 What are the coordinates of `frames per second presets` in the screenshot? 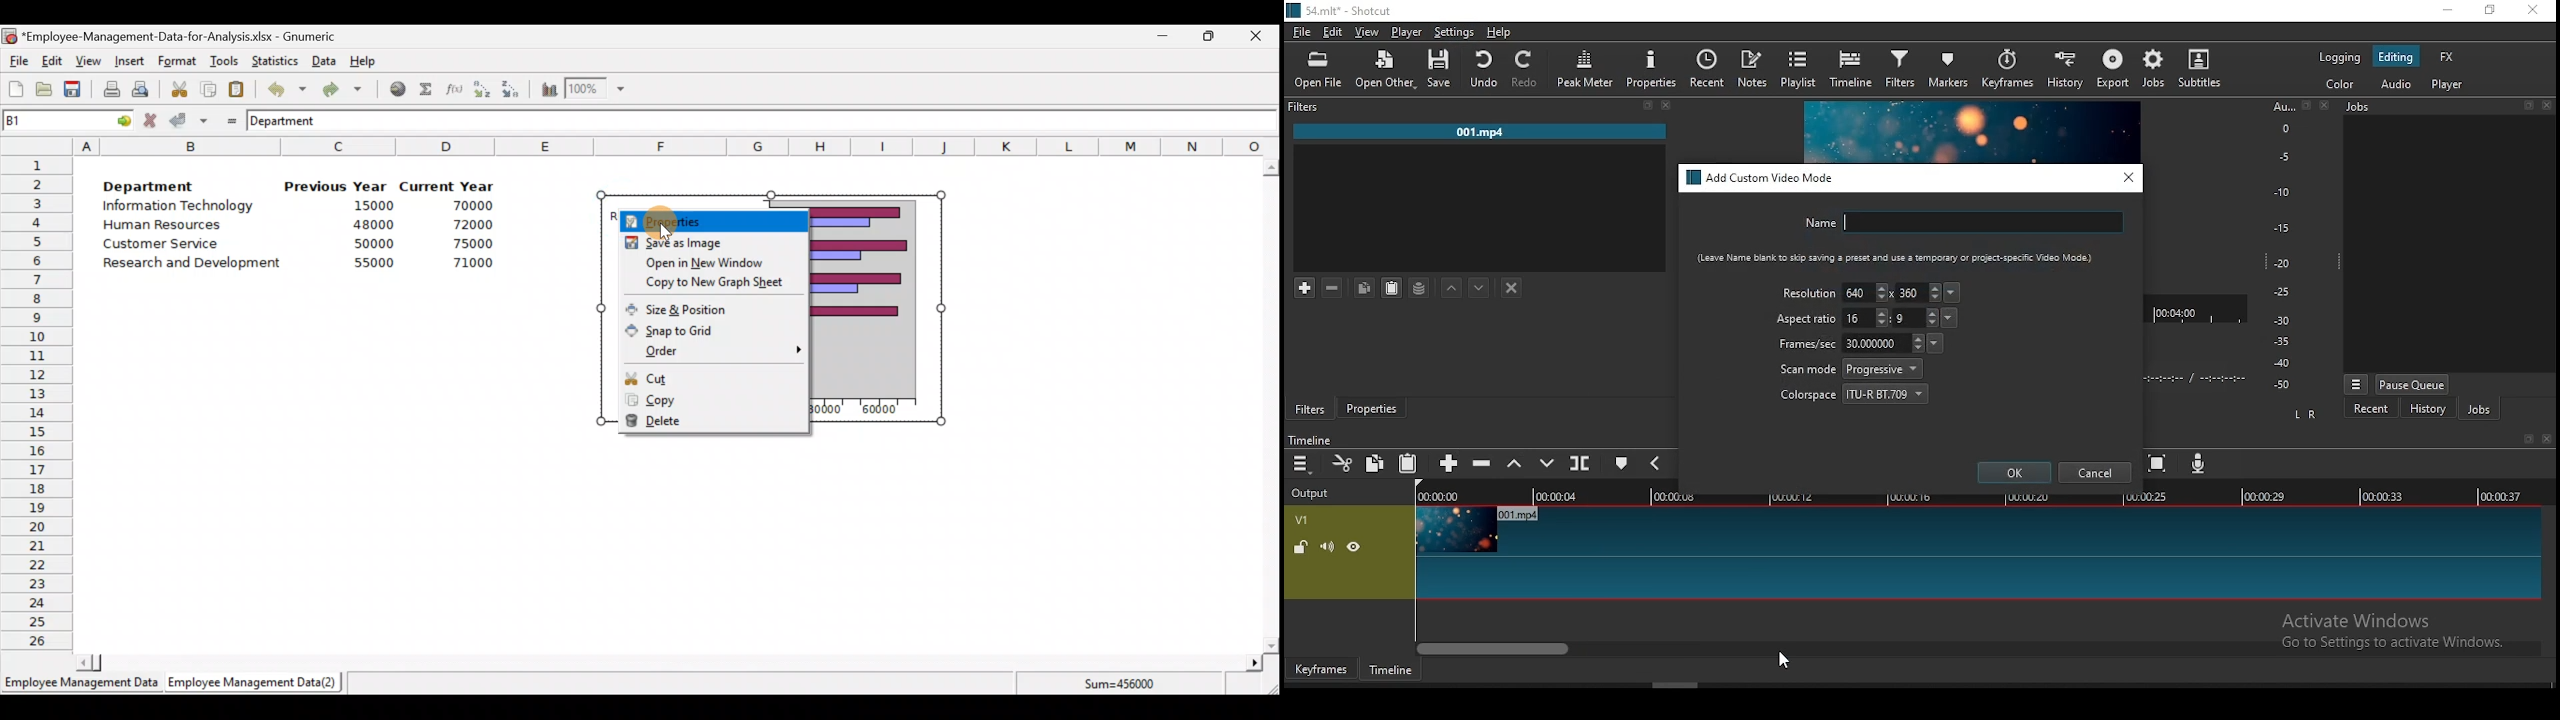 It's located at (1934, 342).